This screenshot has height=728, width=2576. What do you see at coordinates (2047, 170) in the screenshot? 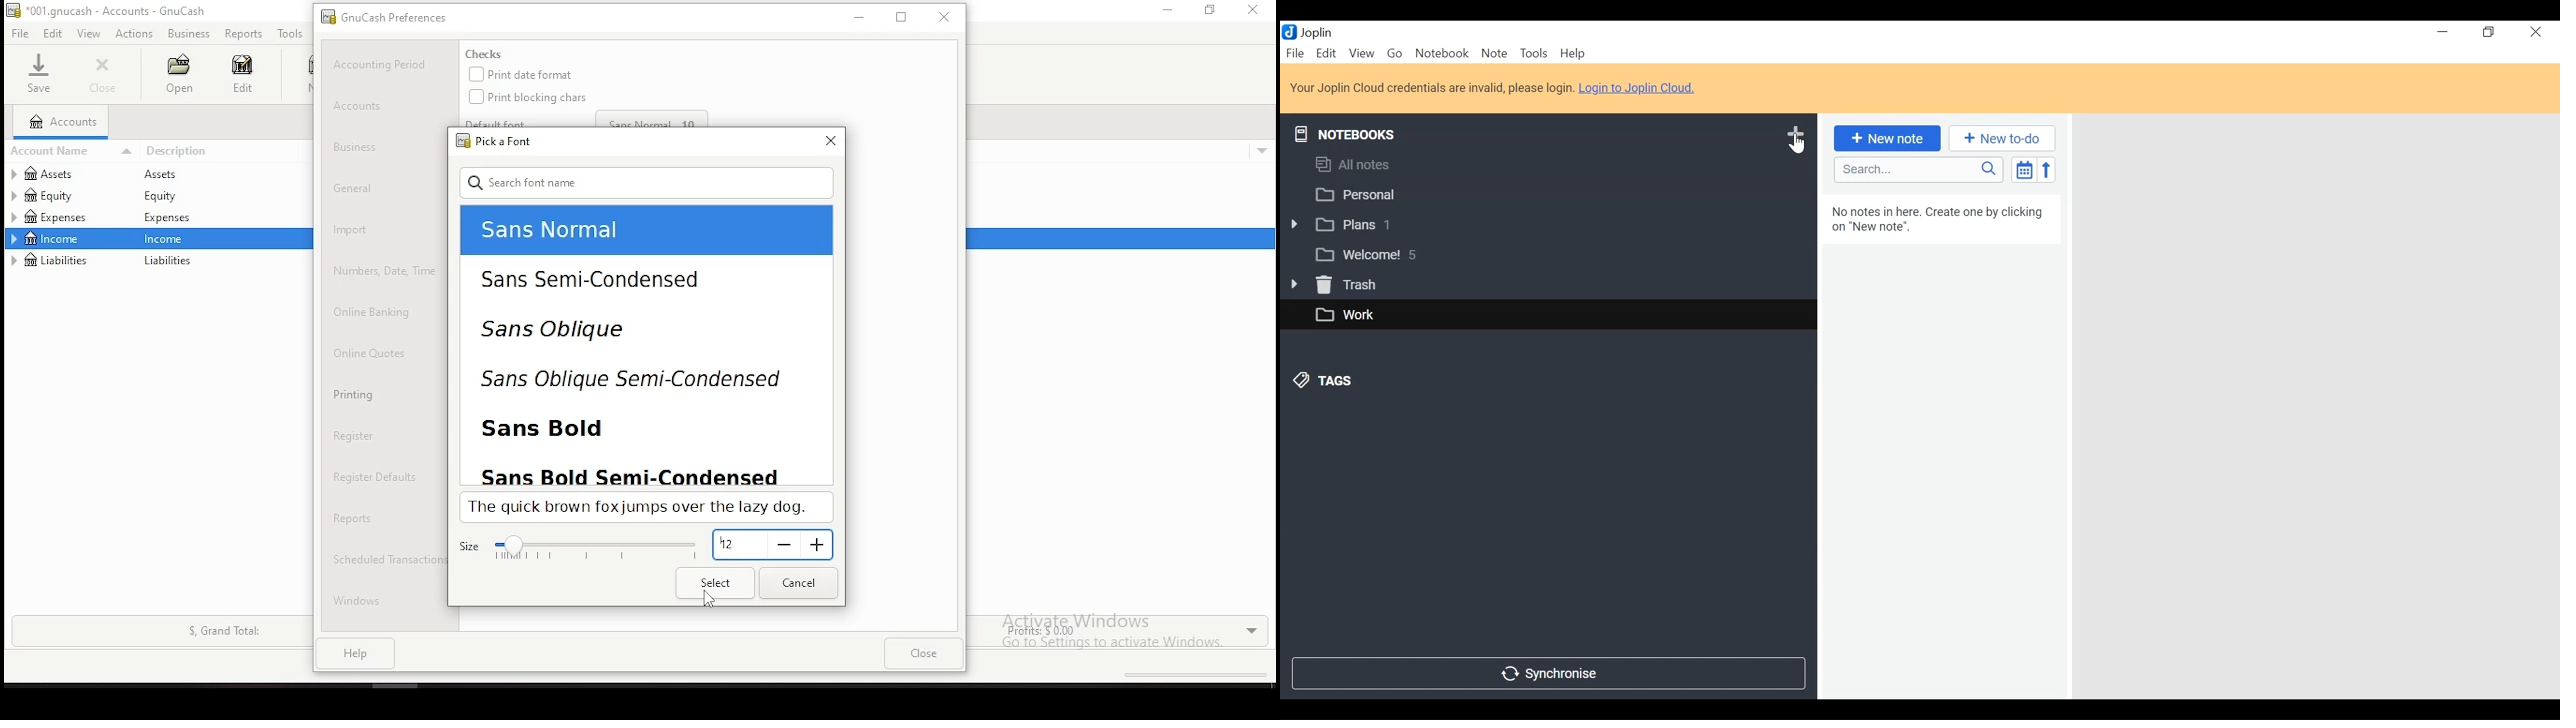
I see `Reverse Sort Order` at bounding box center [2047, 170].